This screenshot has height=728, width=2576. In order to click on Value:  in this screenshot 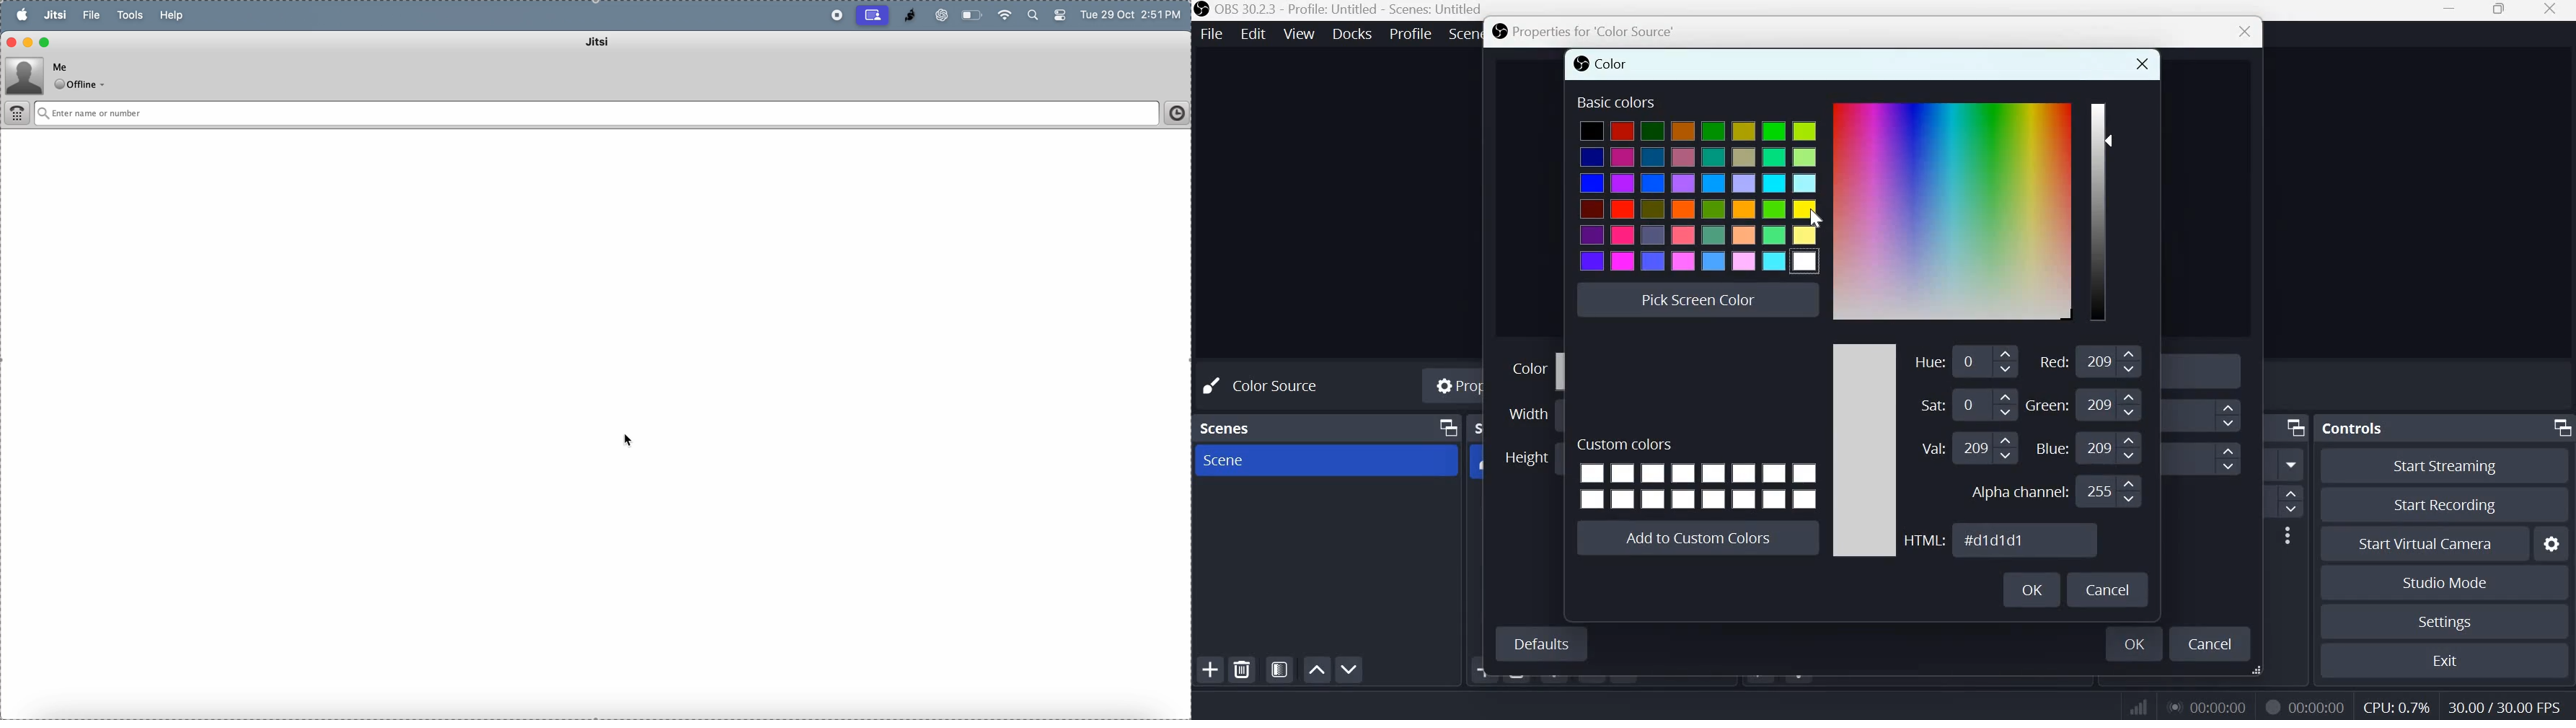, I will do `click(1932, 447)`.